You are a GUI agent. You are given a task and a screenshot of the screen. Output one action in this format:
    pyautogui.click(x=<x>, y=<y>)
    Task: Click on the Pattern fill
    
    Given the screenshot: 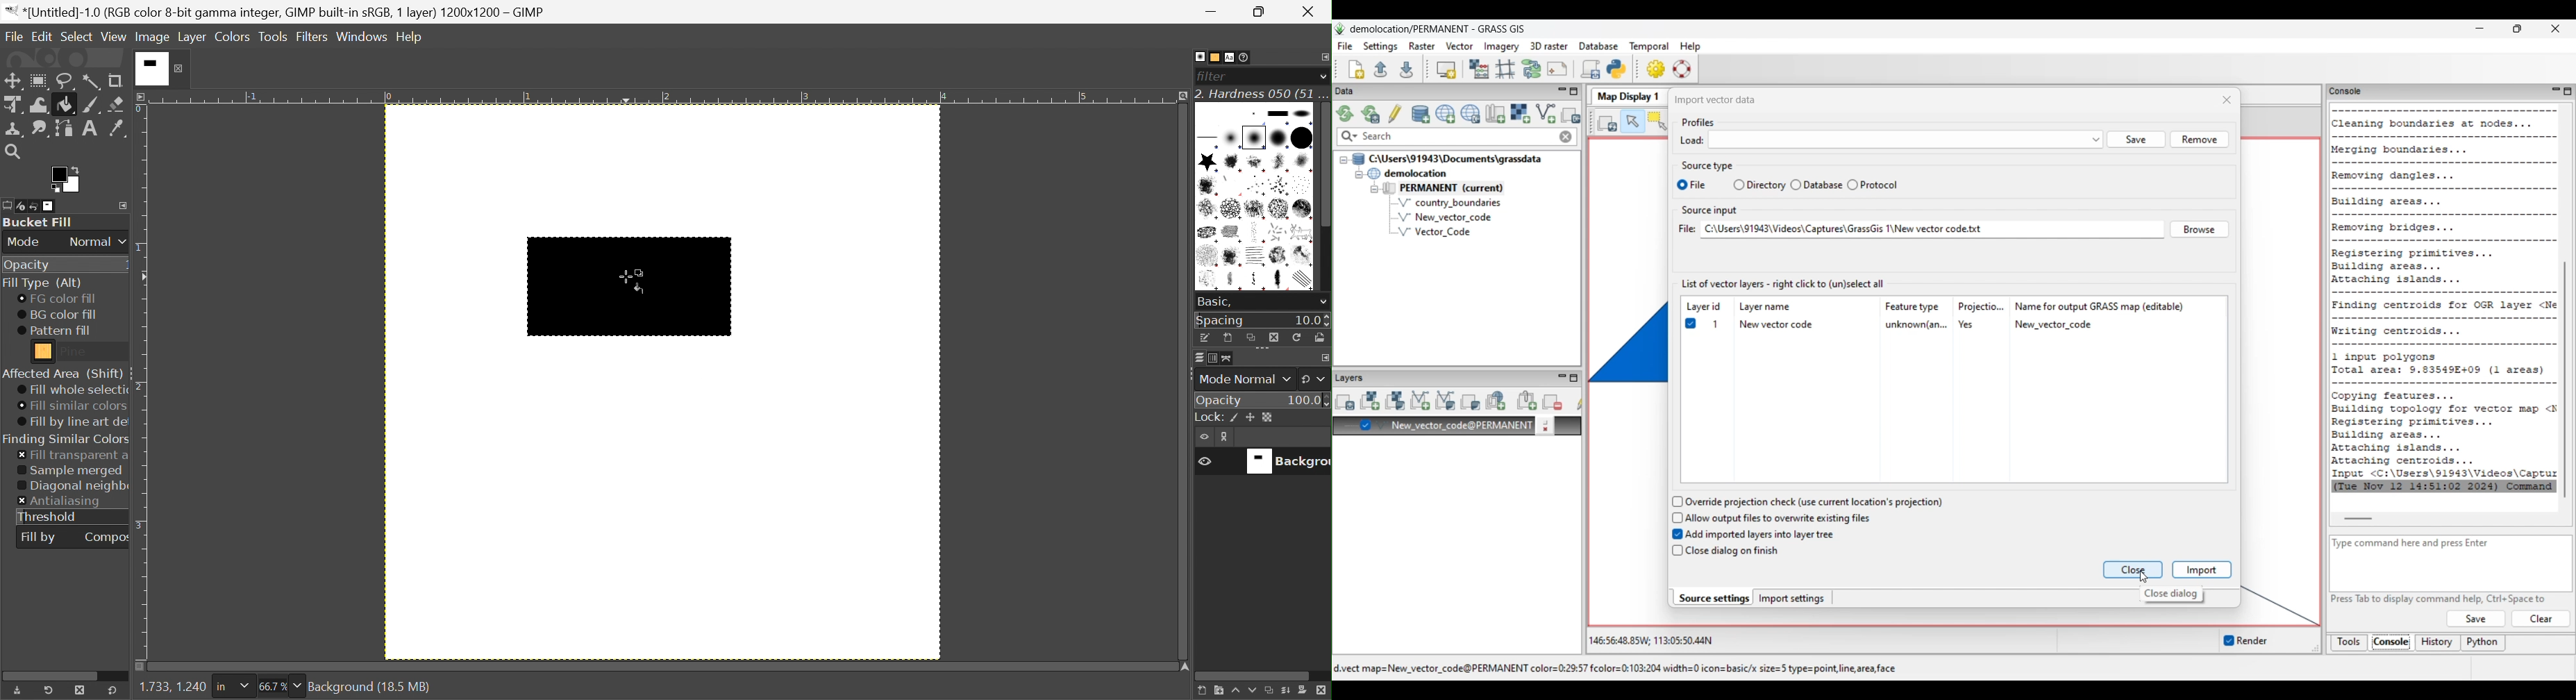 What is the action you would take?
    pyautogui.click(x=54, y=331)
    